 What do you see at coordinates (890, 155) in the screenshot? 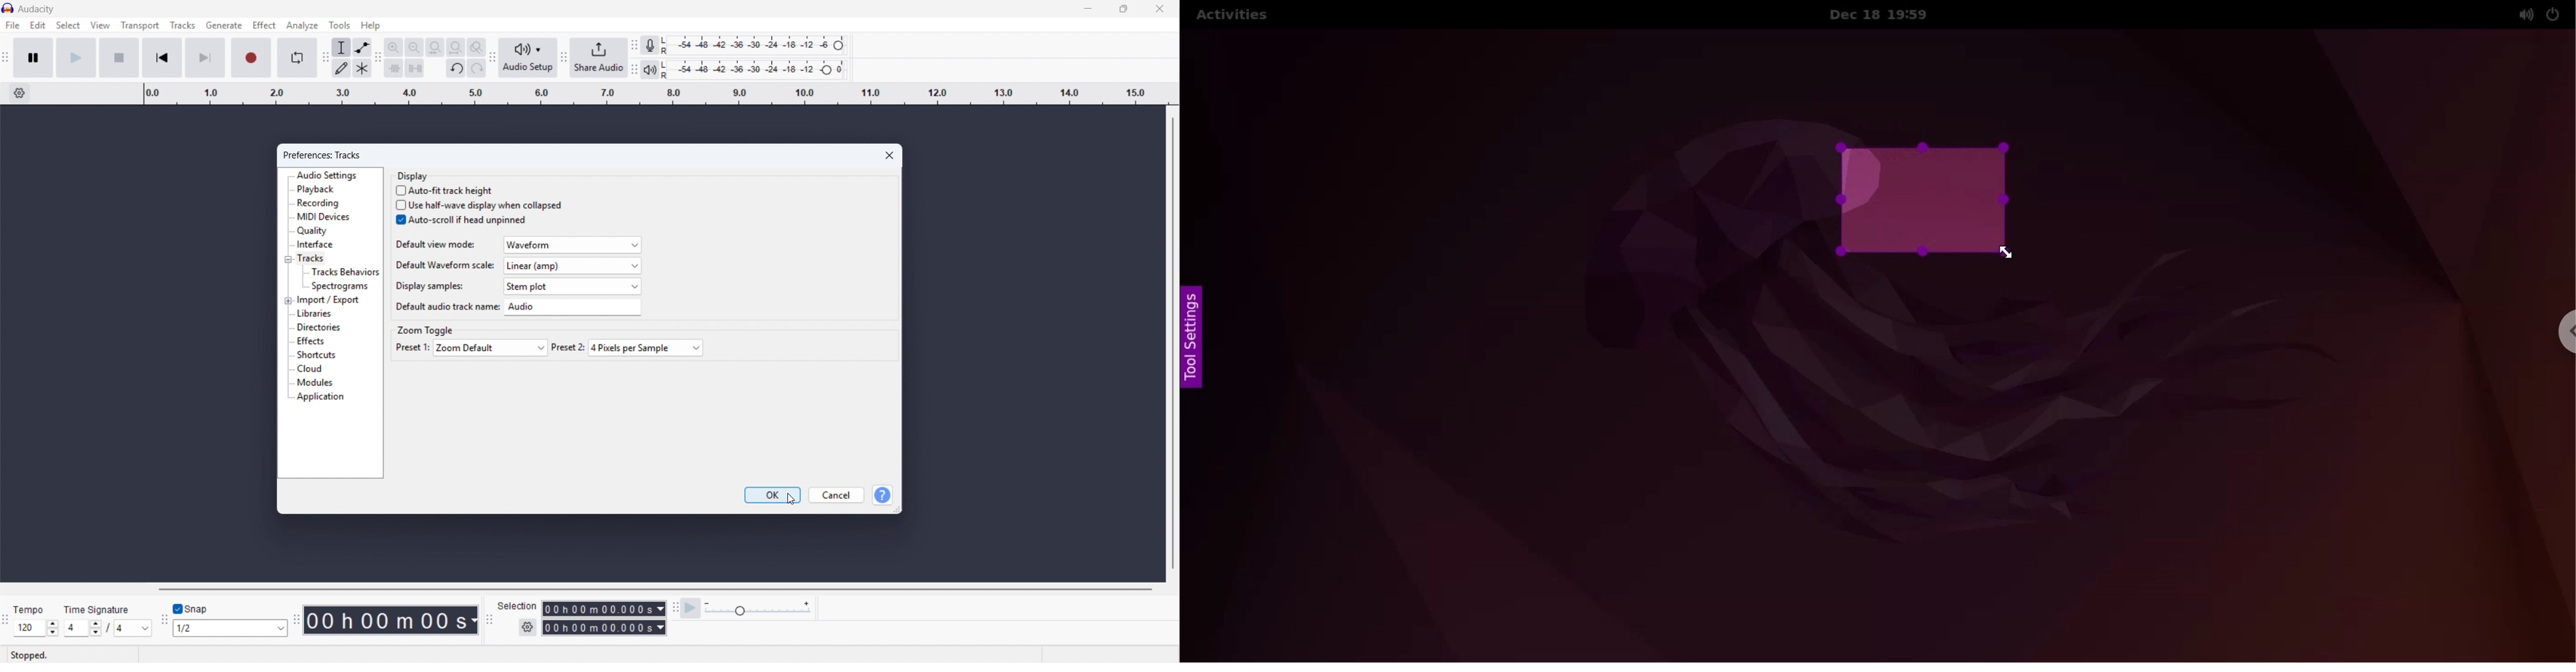
I see `close` at bounding box center [890, 155].